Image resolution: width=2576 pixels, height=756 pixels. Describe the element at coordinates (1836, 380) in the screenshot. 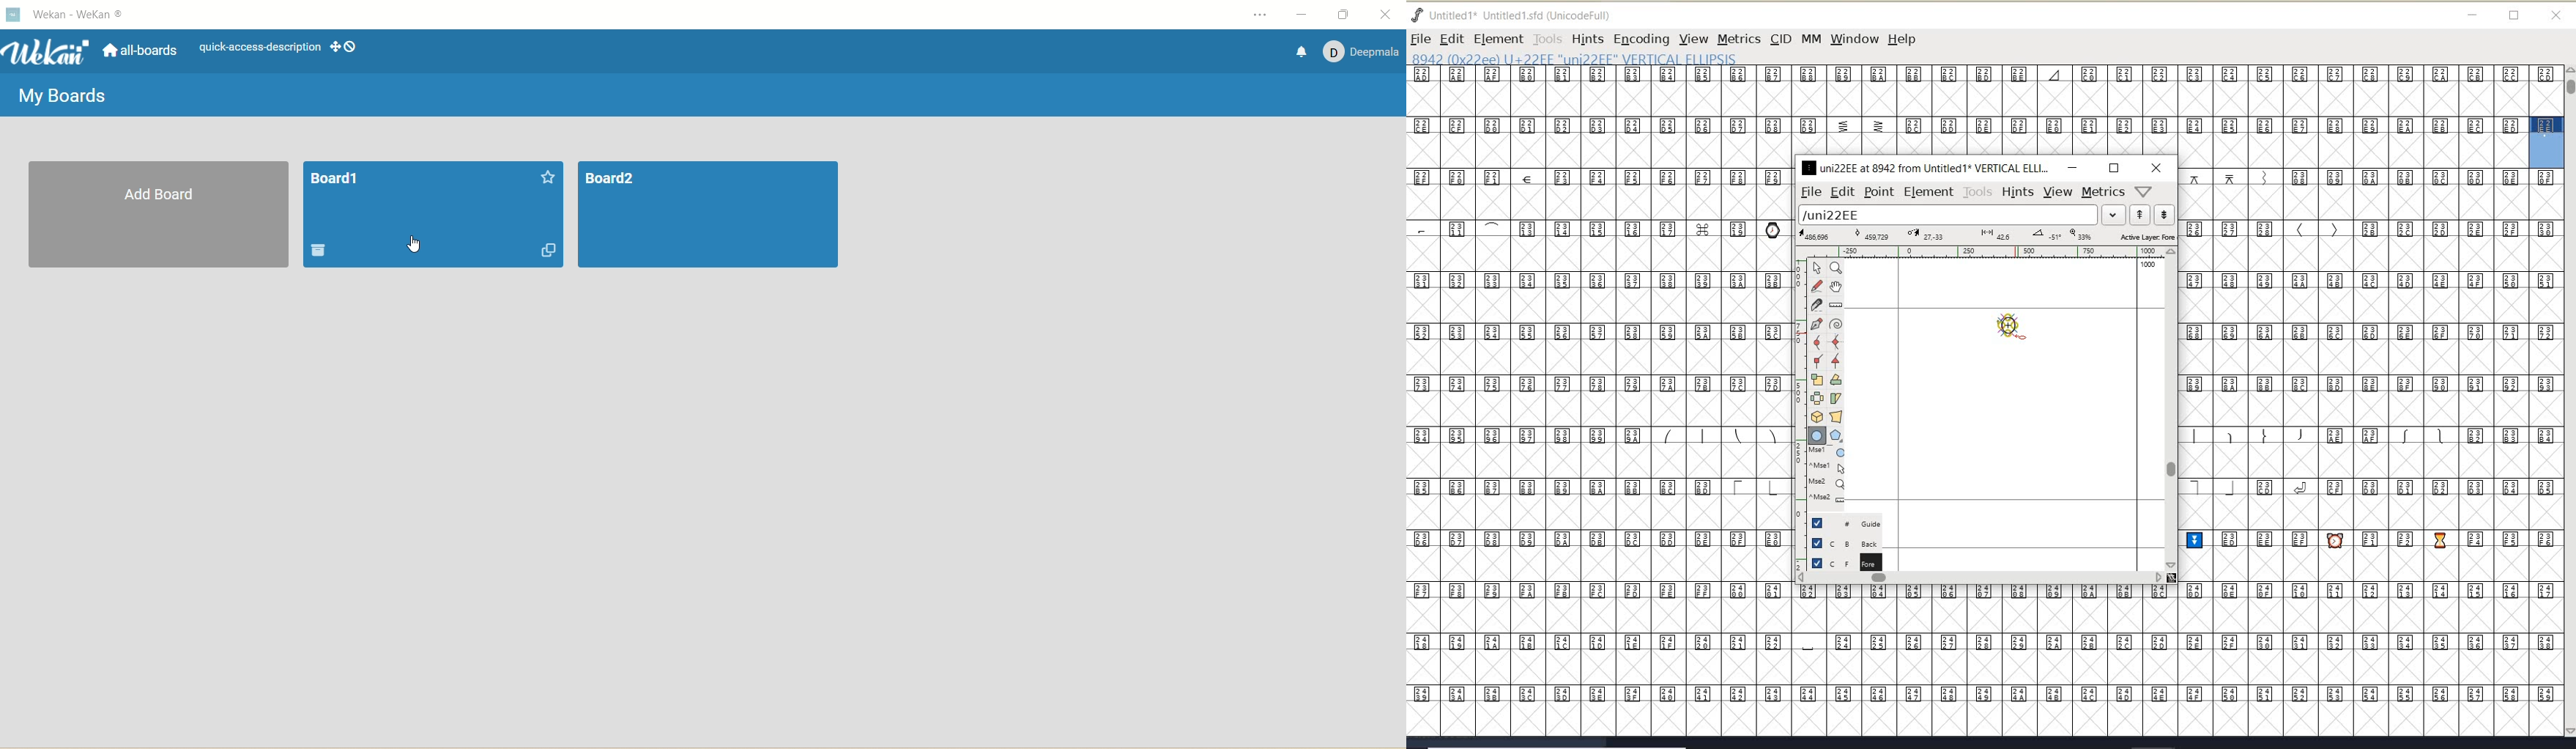

I see `rotate the selection` at that location.